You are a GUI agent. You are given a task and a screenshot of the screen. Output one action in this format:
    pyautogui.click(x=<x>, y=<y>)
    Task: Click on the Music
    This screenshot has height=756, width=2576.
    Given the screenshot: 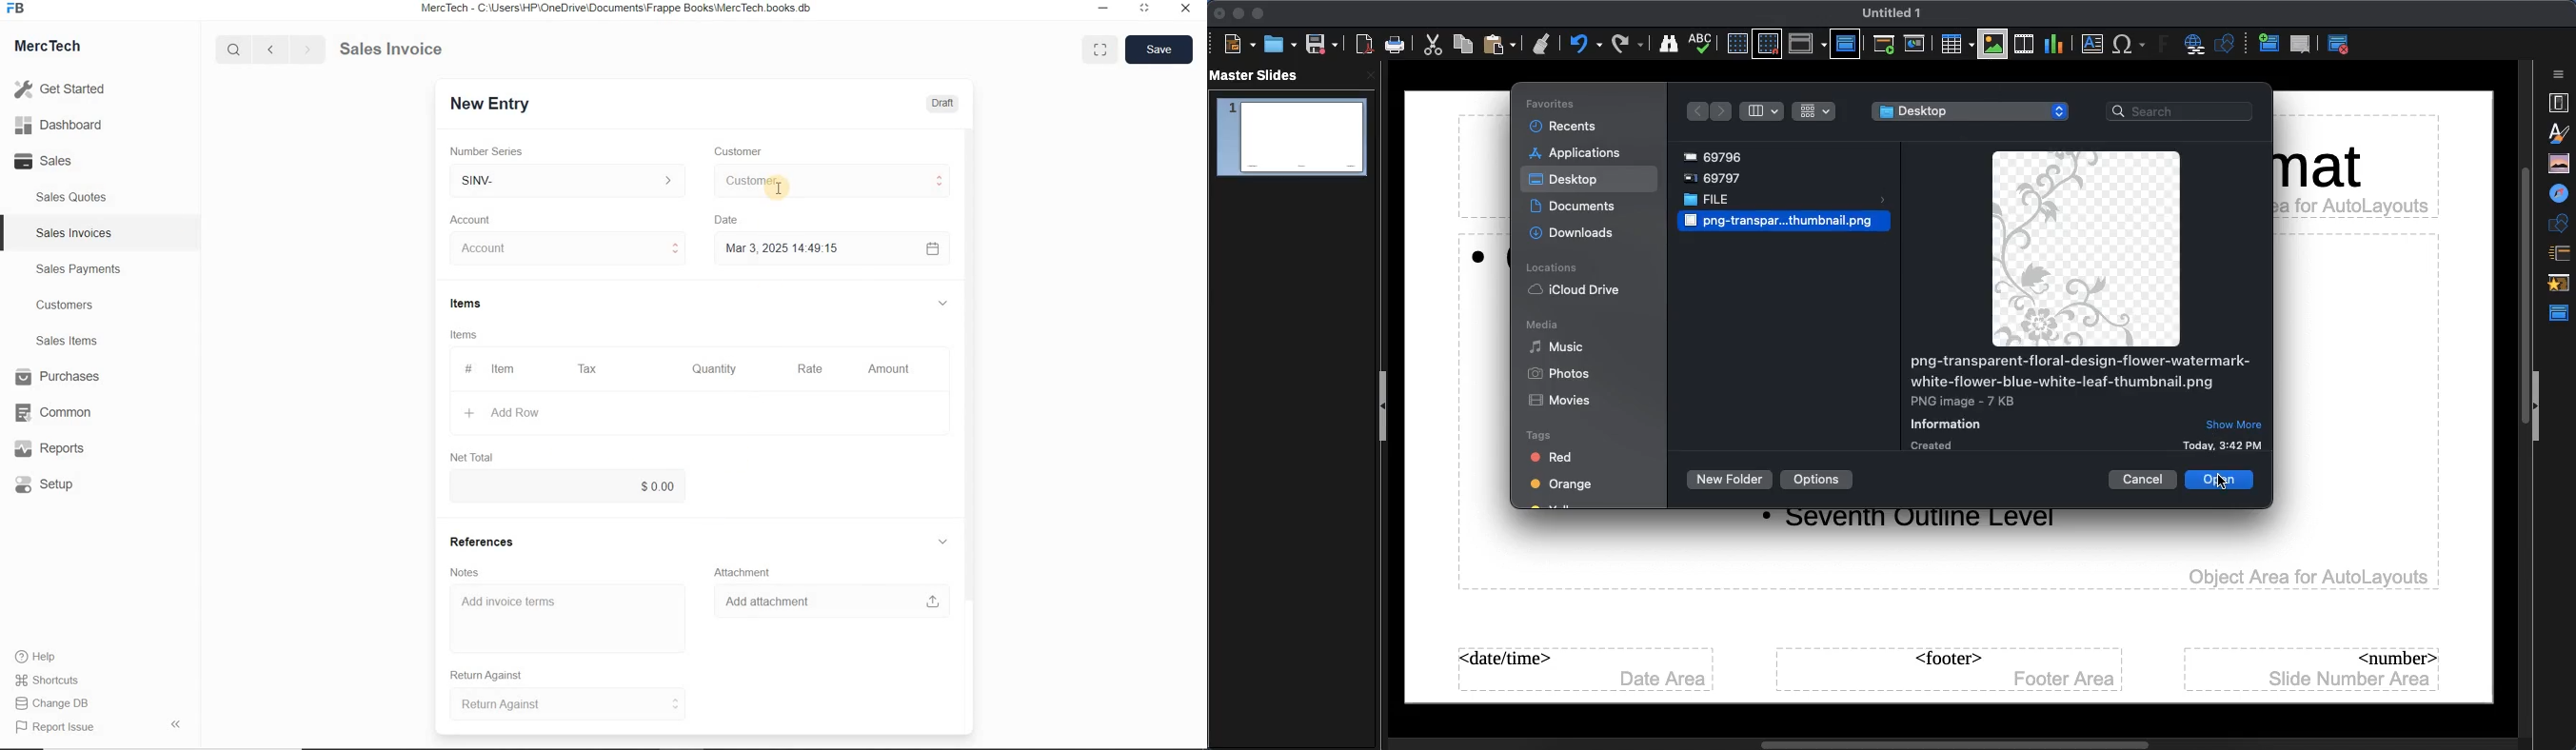 What is the action you would take?
    pyautogui.click(x=1557, y=346)
    